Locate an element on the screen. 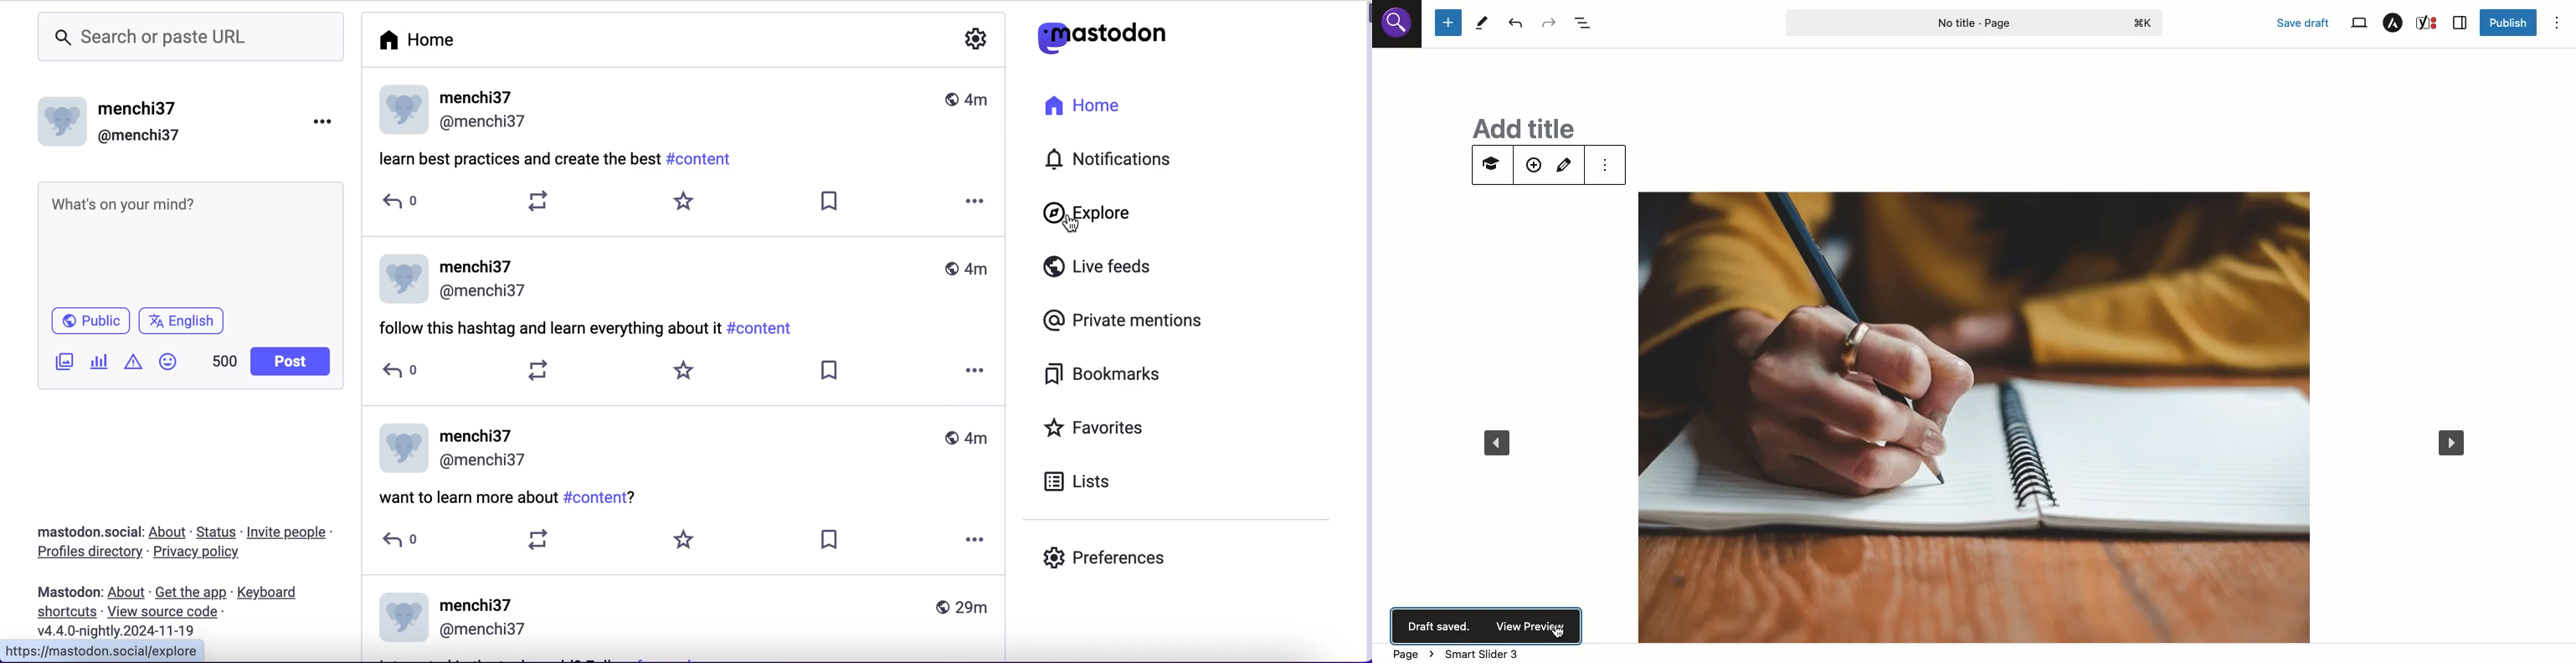 The height and width of the screenshot is (672, 2576). more options is located at coordinates (977, 200).